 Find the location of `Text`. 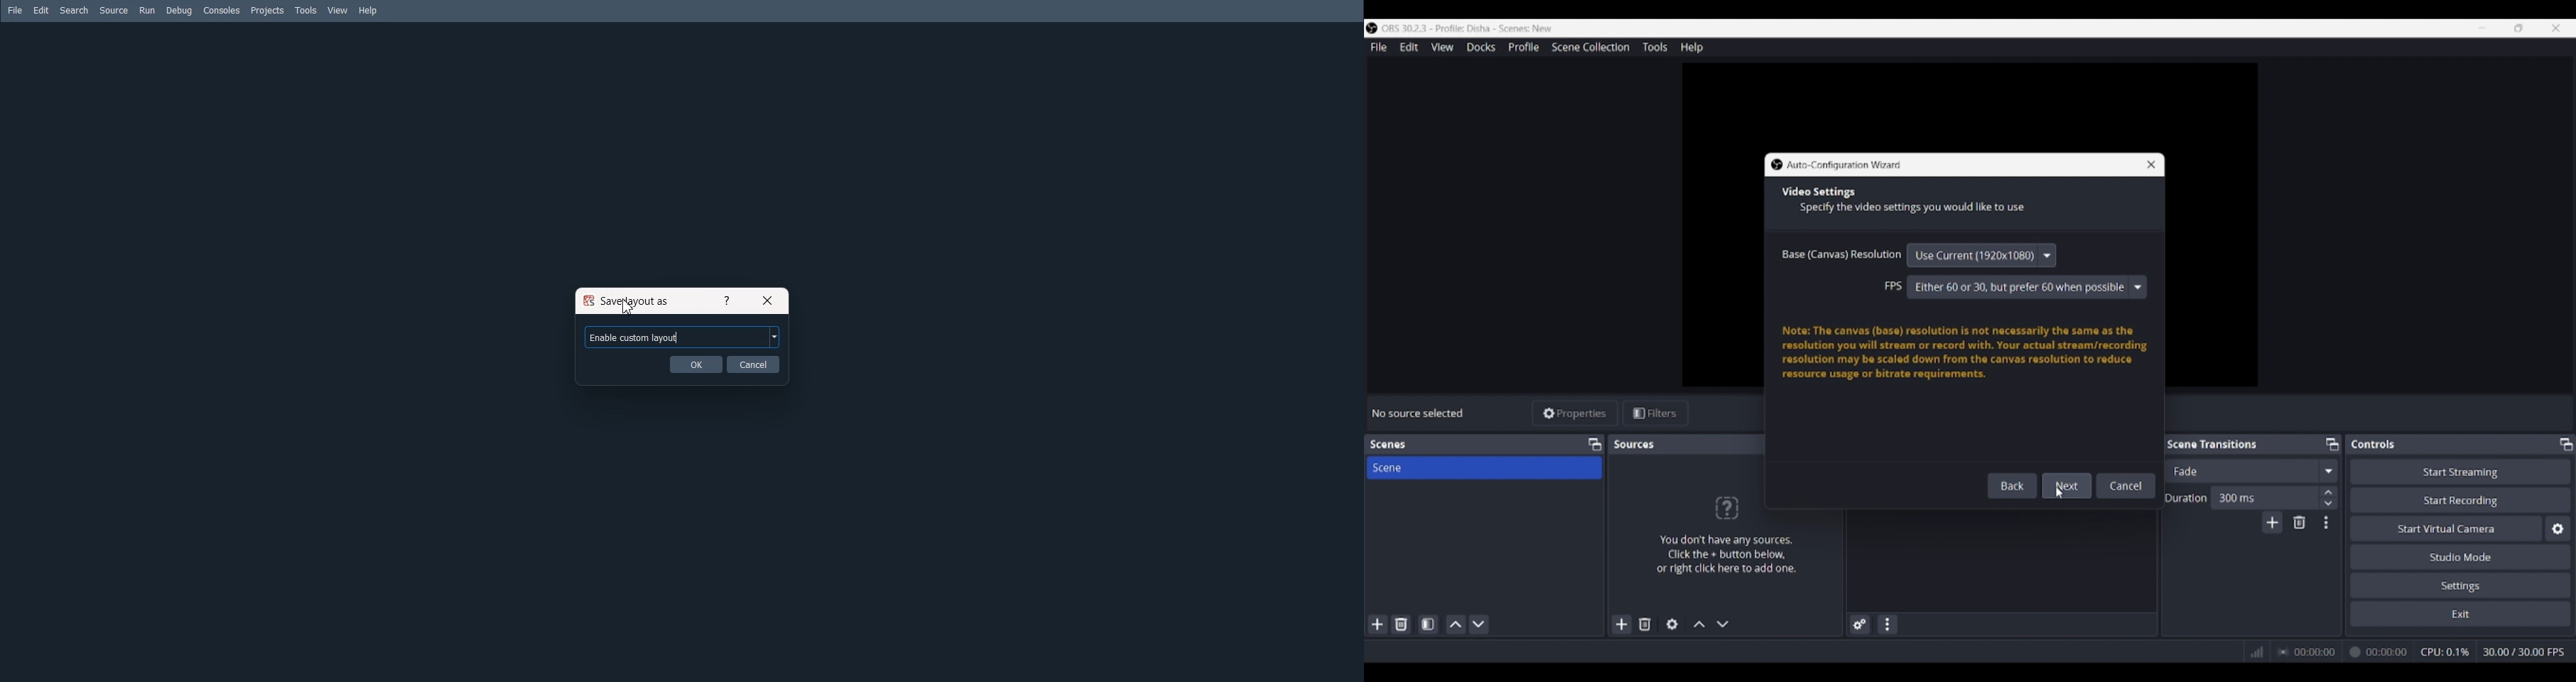

Text is located at coordinates (635, 339).